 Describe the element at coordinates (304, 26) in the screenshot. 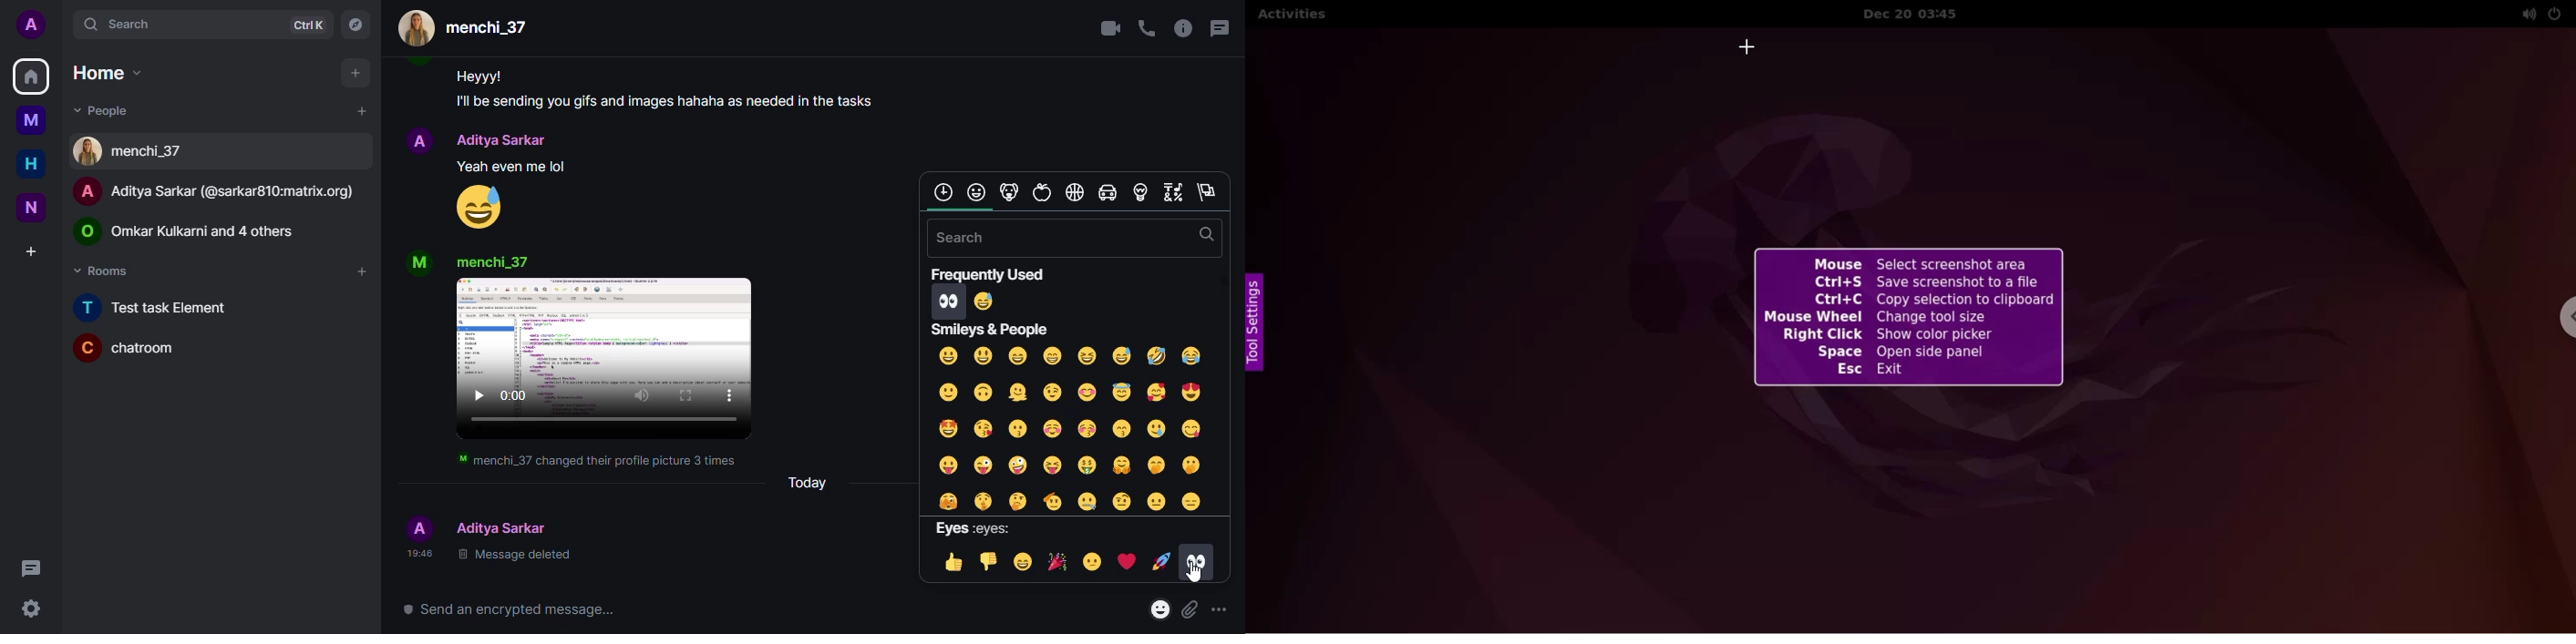

I see `ctrlK` at that location.